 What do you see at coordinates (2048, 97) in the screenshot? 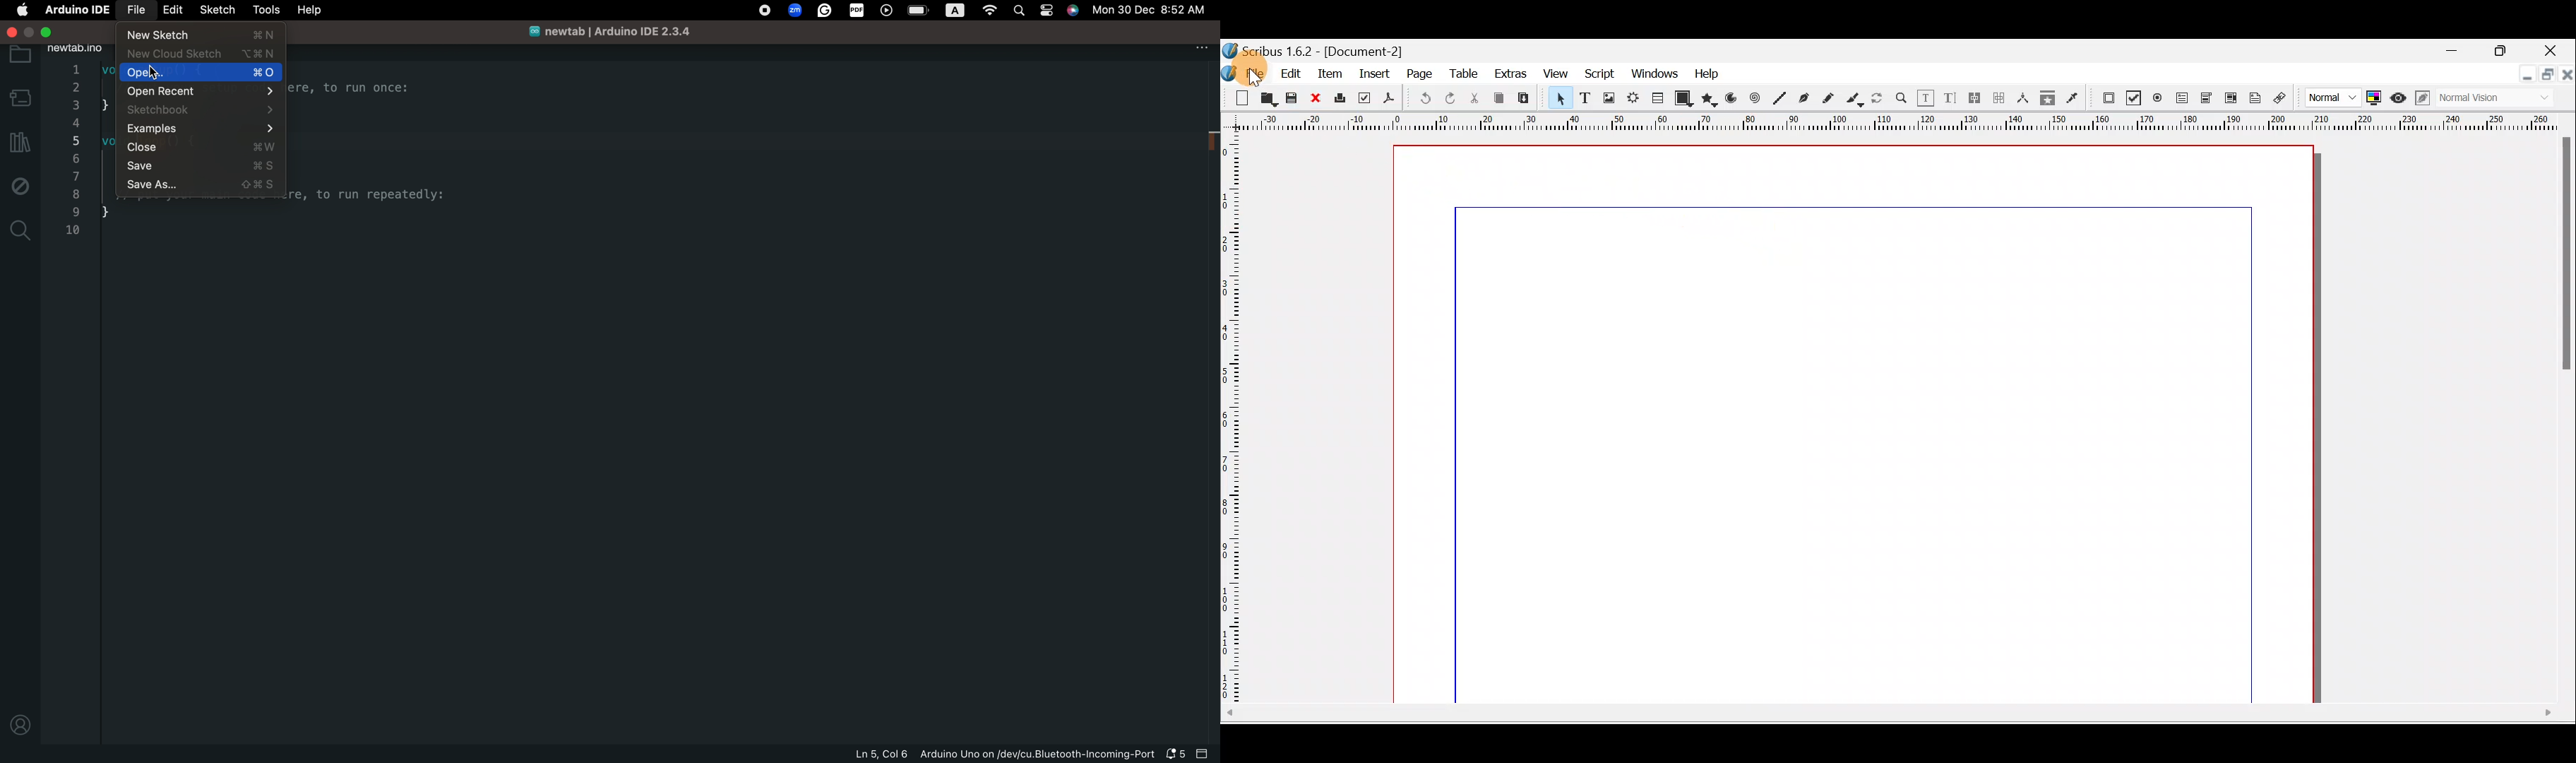
I see `Copy item properties` at bounding box center [2048, 97].